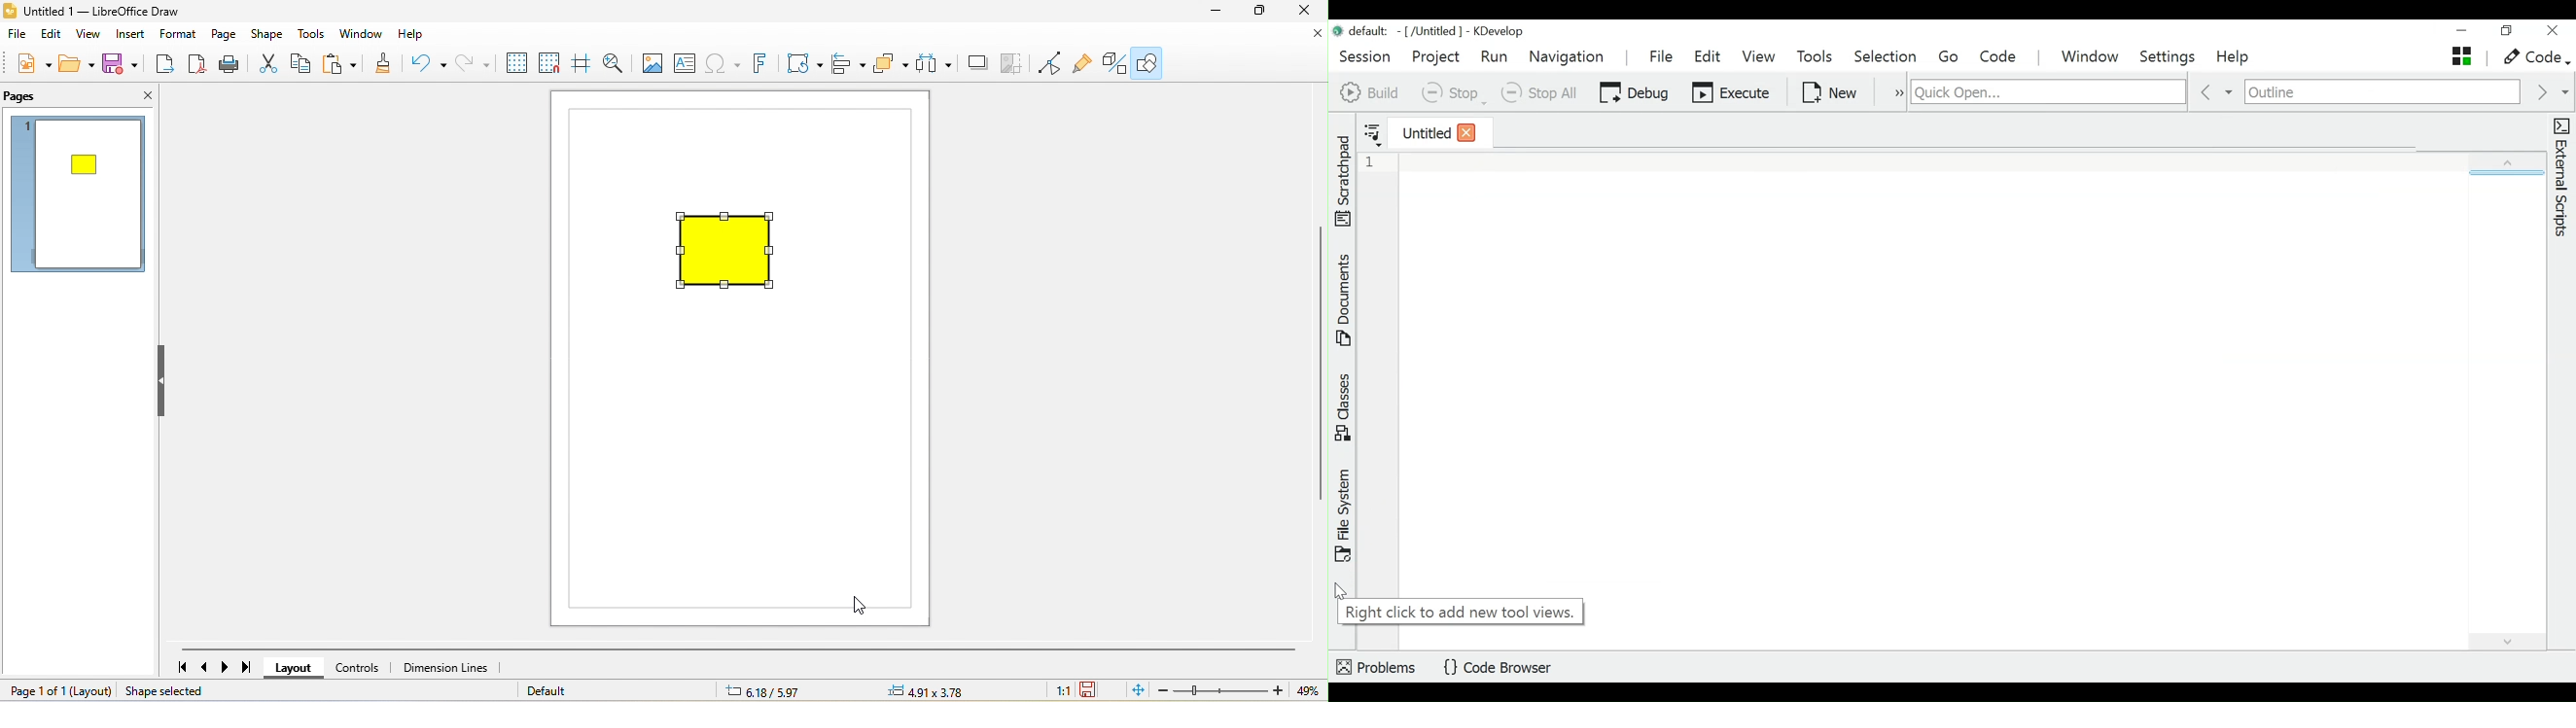 This screenshot has width=2576, height=728. I want to click on 1:1, so click(1061, 691).